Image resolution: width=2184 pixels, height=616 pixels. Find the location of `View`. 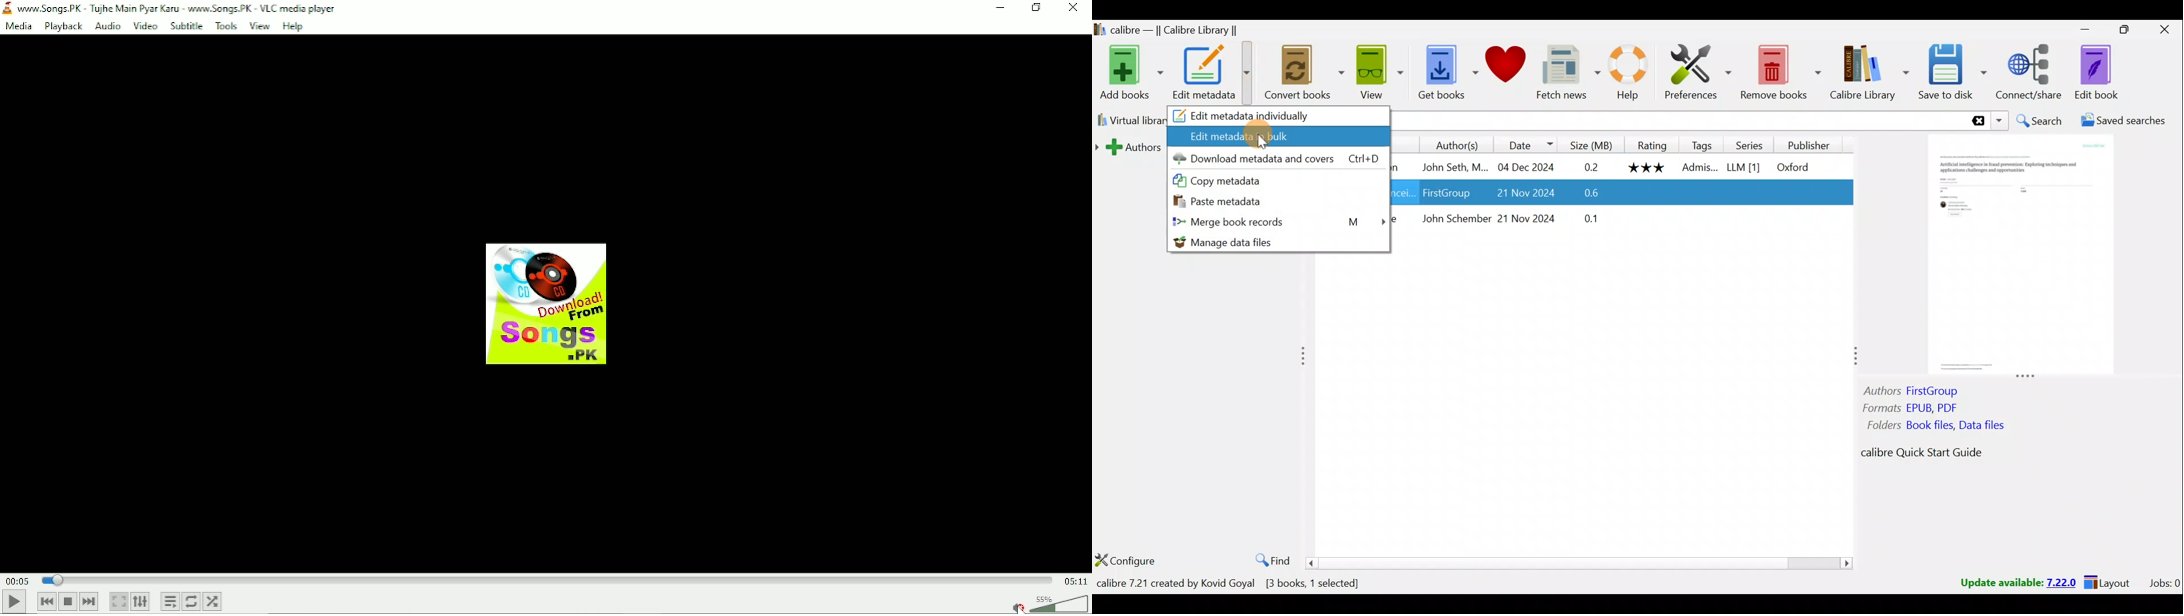

View is located at coordinates (1371, 74).